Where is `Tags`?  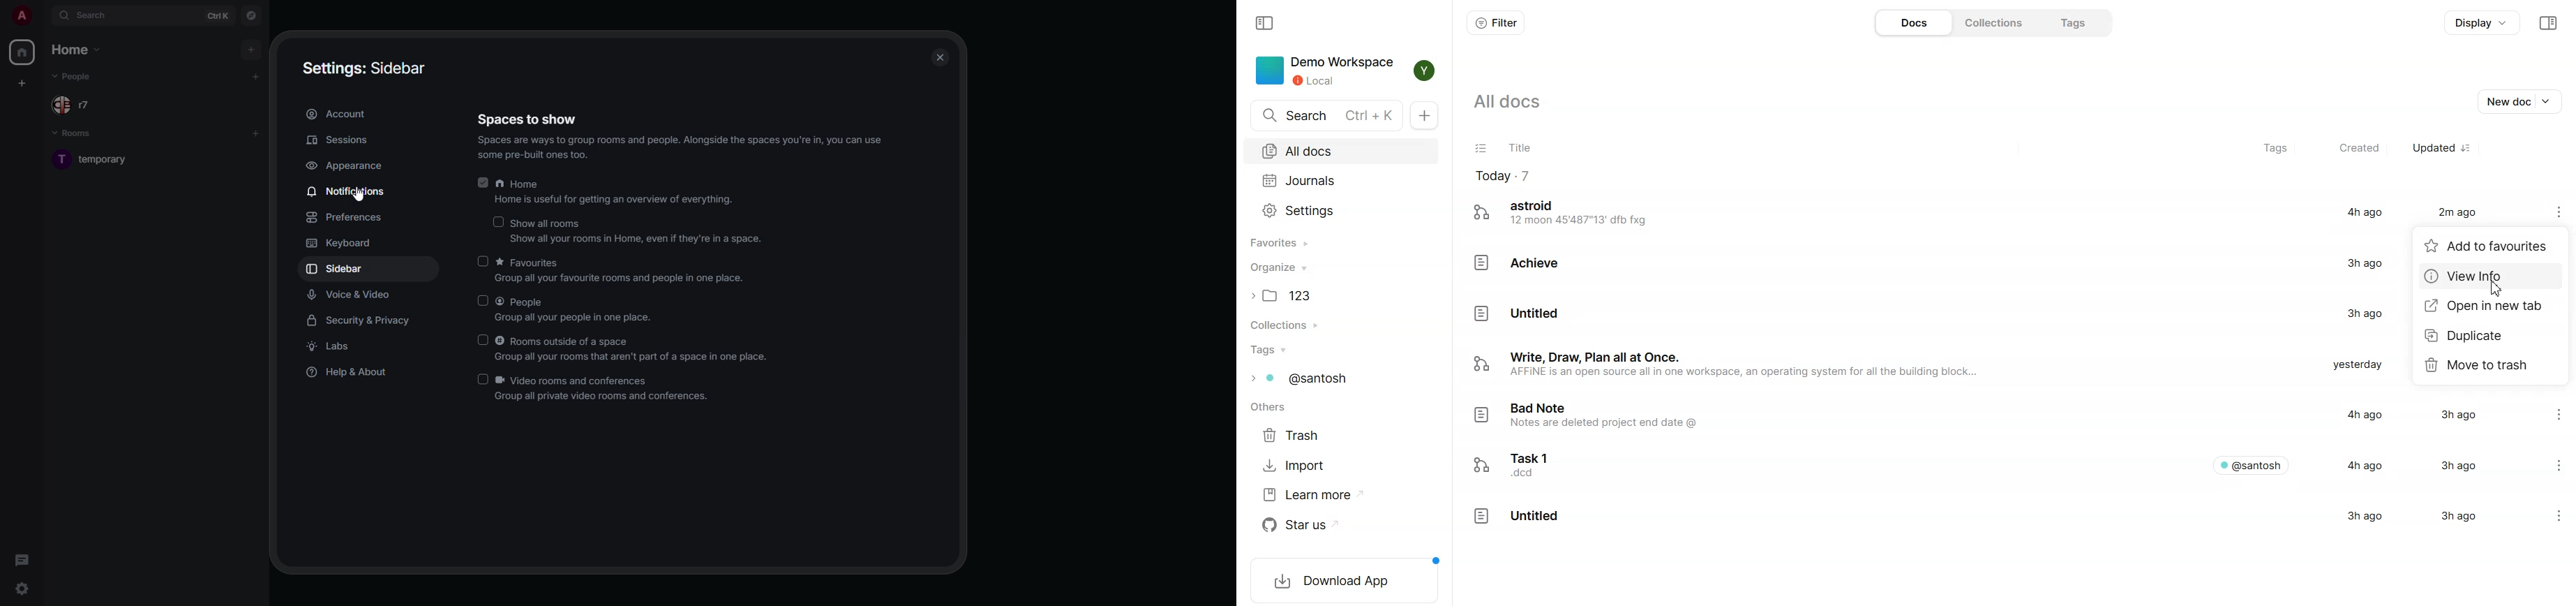 Tags is located at coordinates (1340, 378).